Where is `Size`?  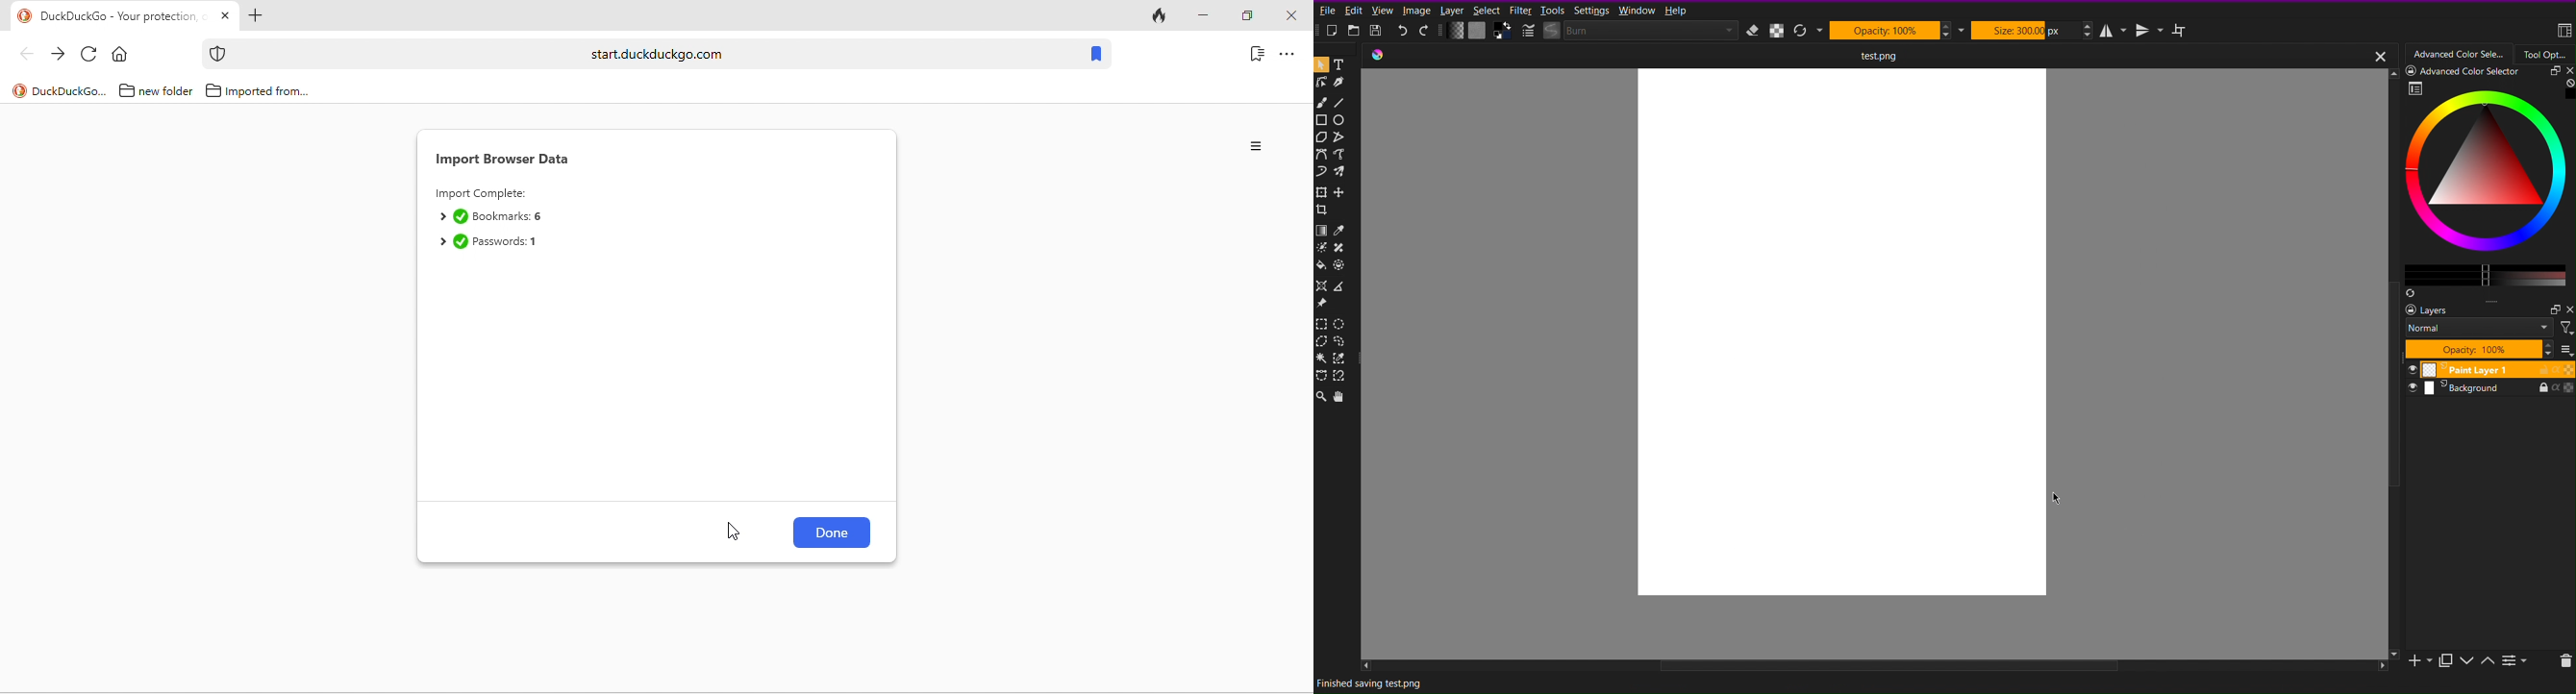
Size is located at coordinates (2026, 30).